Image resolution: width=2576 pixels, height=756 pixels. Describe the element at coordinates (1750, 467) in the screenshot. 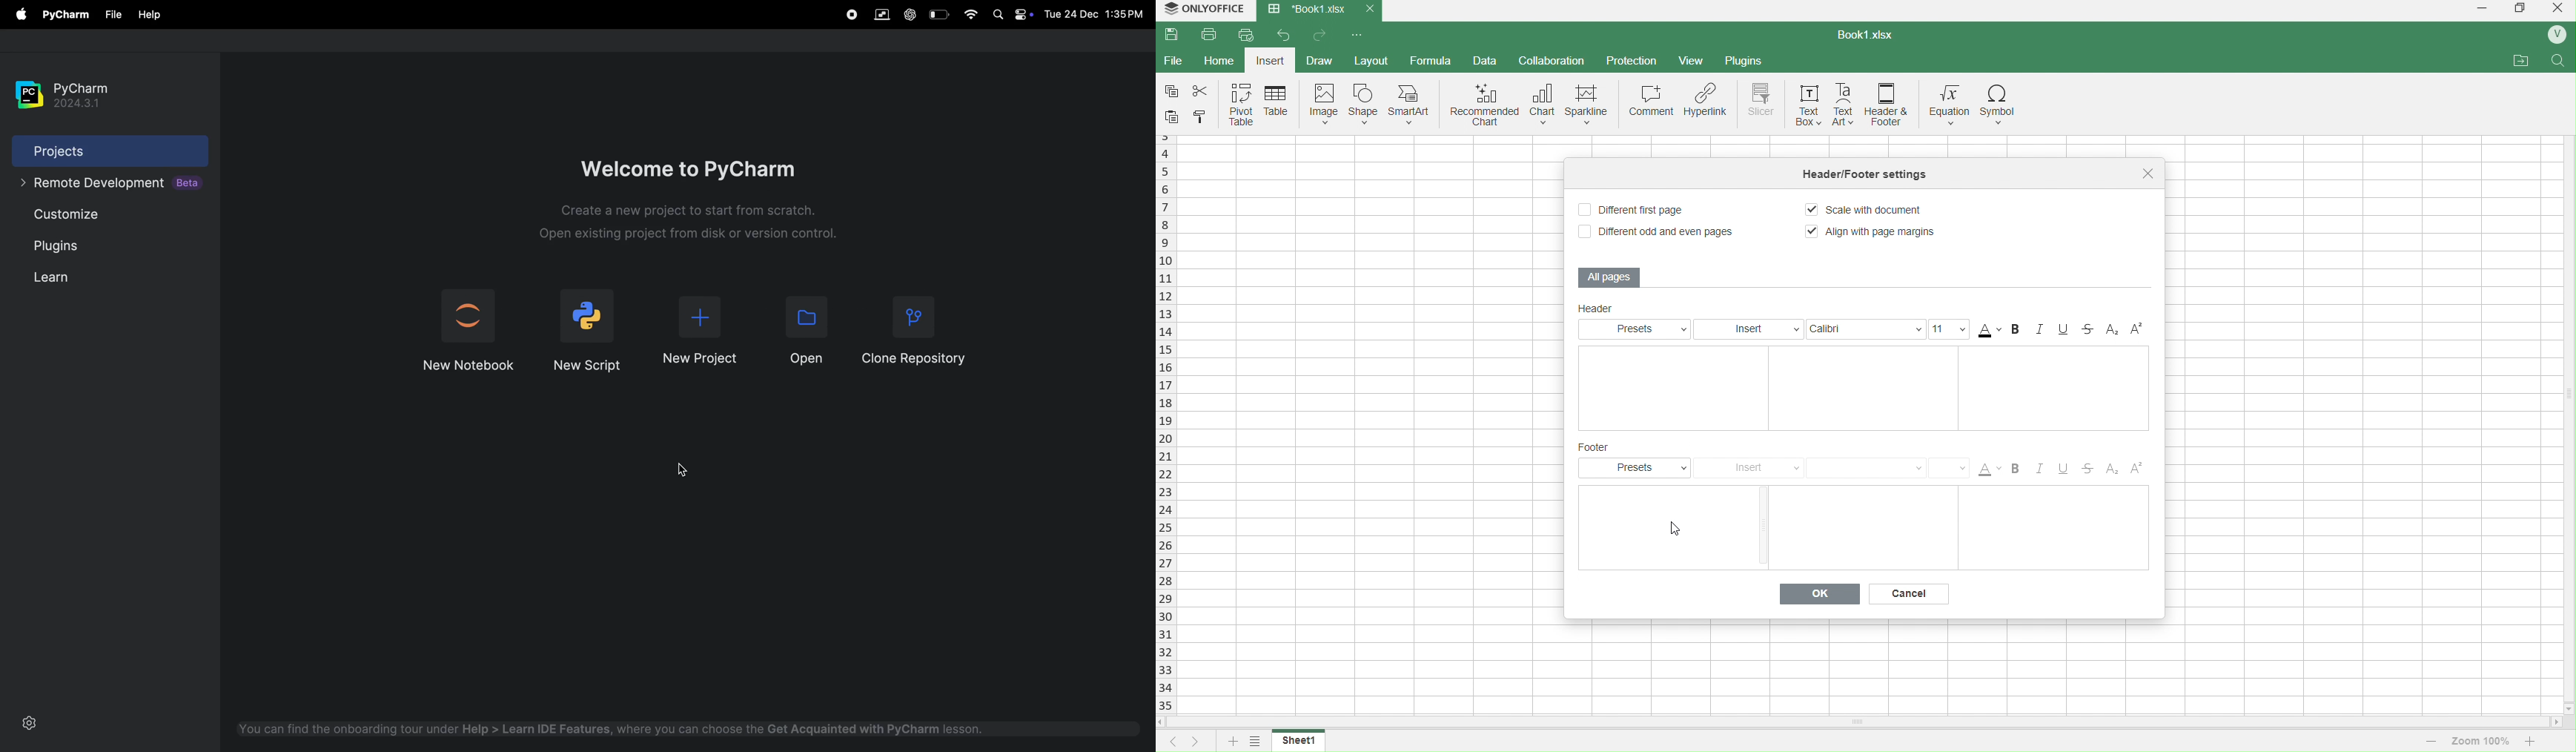

I see `Insert` at that location.